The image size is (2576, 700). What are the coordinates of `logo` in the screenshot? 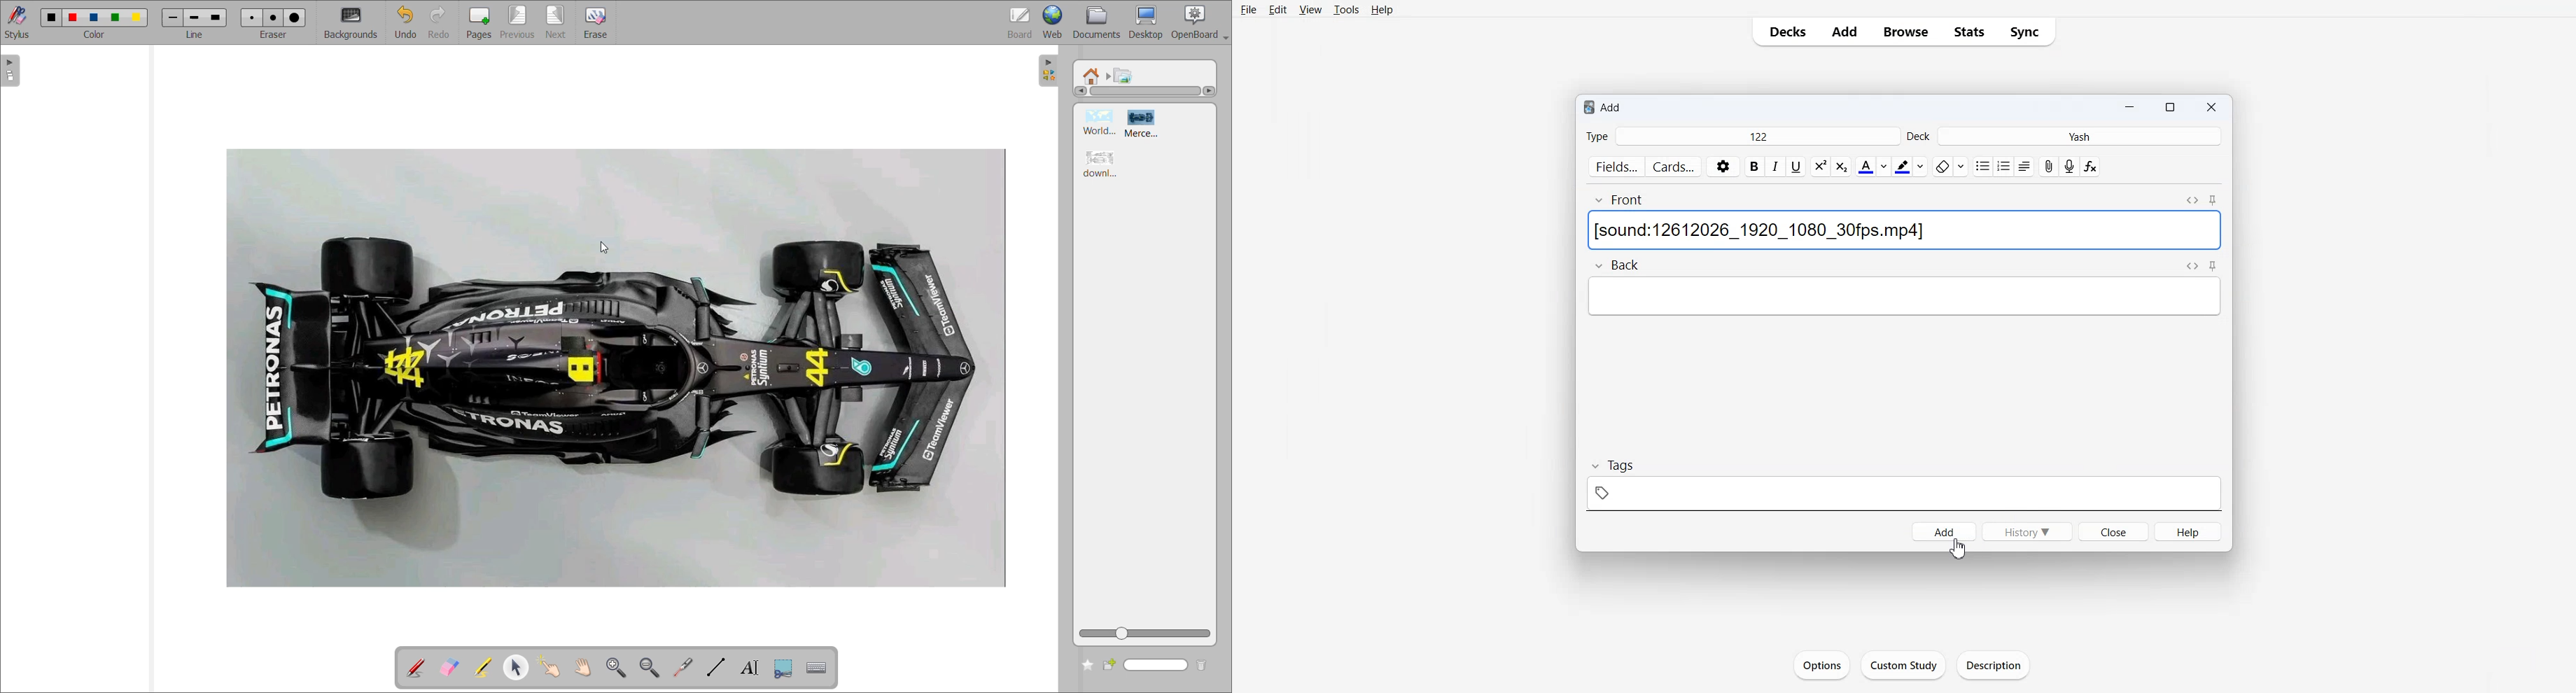 It's located at (1588, 107).